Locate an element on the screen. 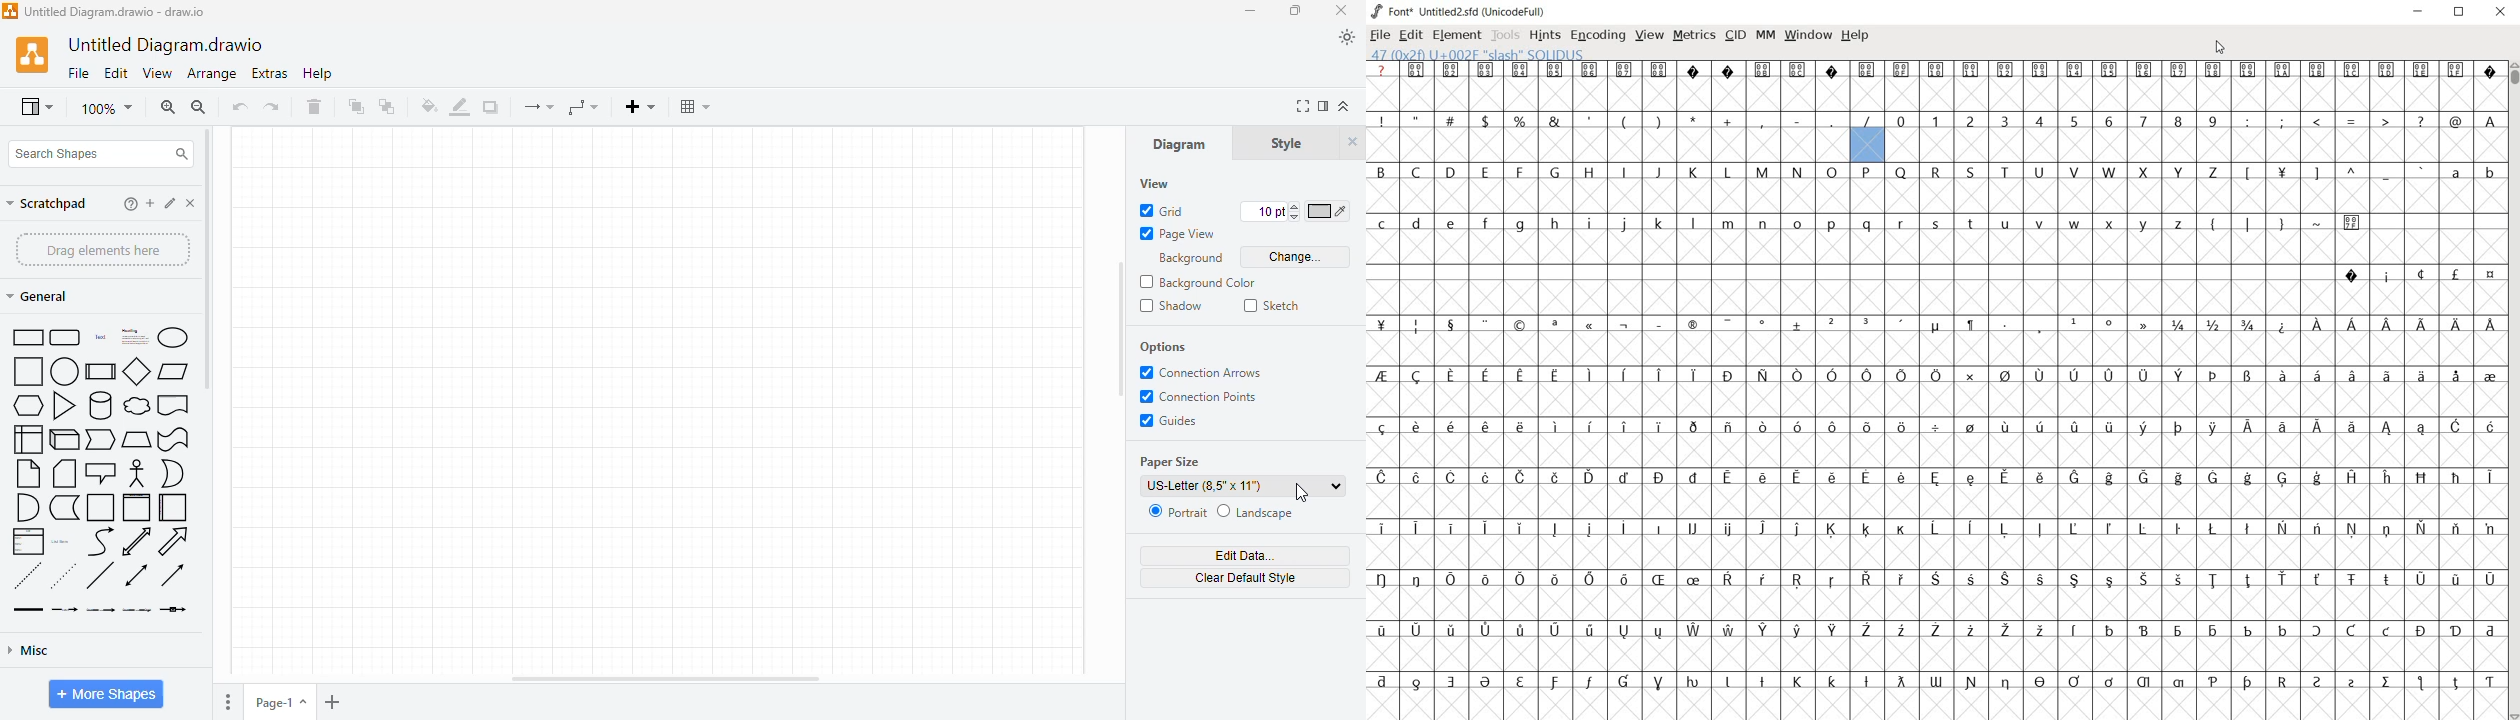 Image resolution: width=2520 pixels, height=728 pixels. text is located at coordinates (100, 337).